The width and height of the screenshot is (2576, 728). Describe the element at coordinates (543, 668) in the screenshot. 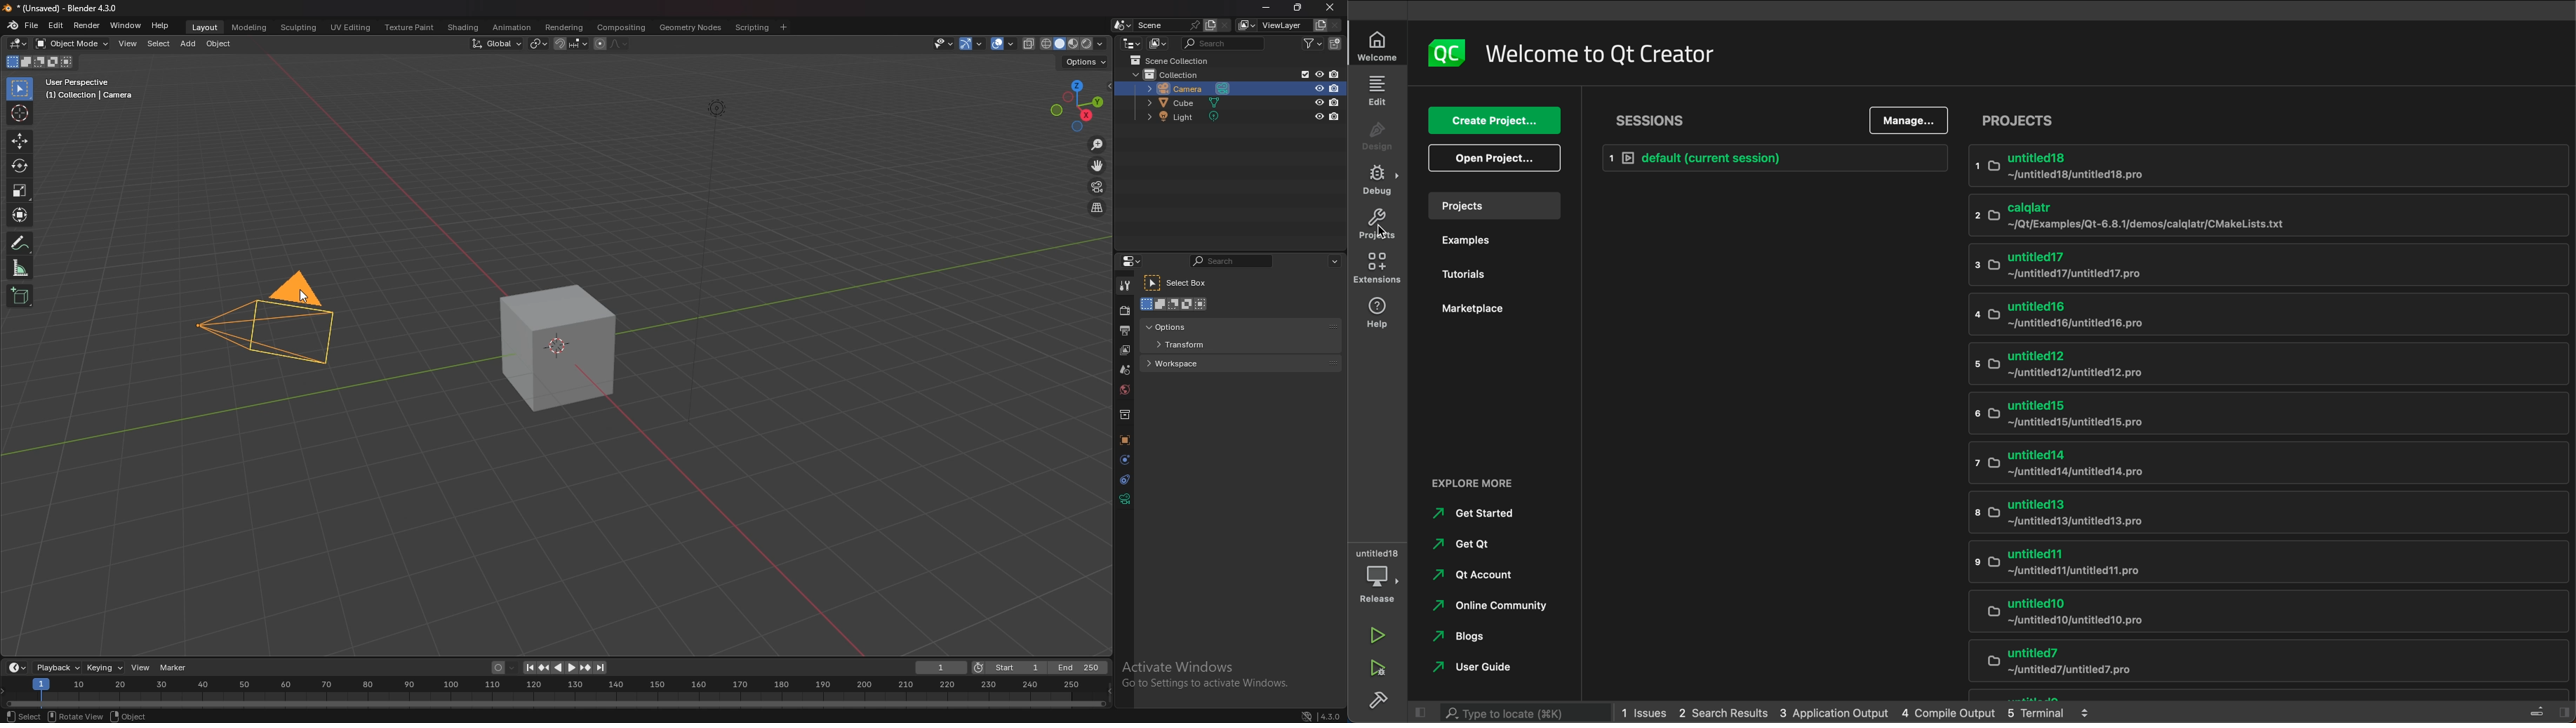

I see `jump to keyframe` at that location.